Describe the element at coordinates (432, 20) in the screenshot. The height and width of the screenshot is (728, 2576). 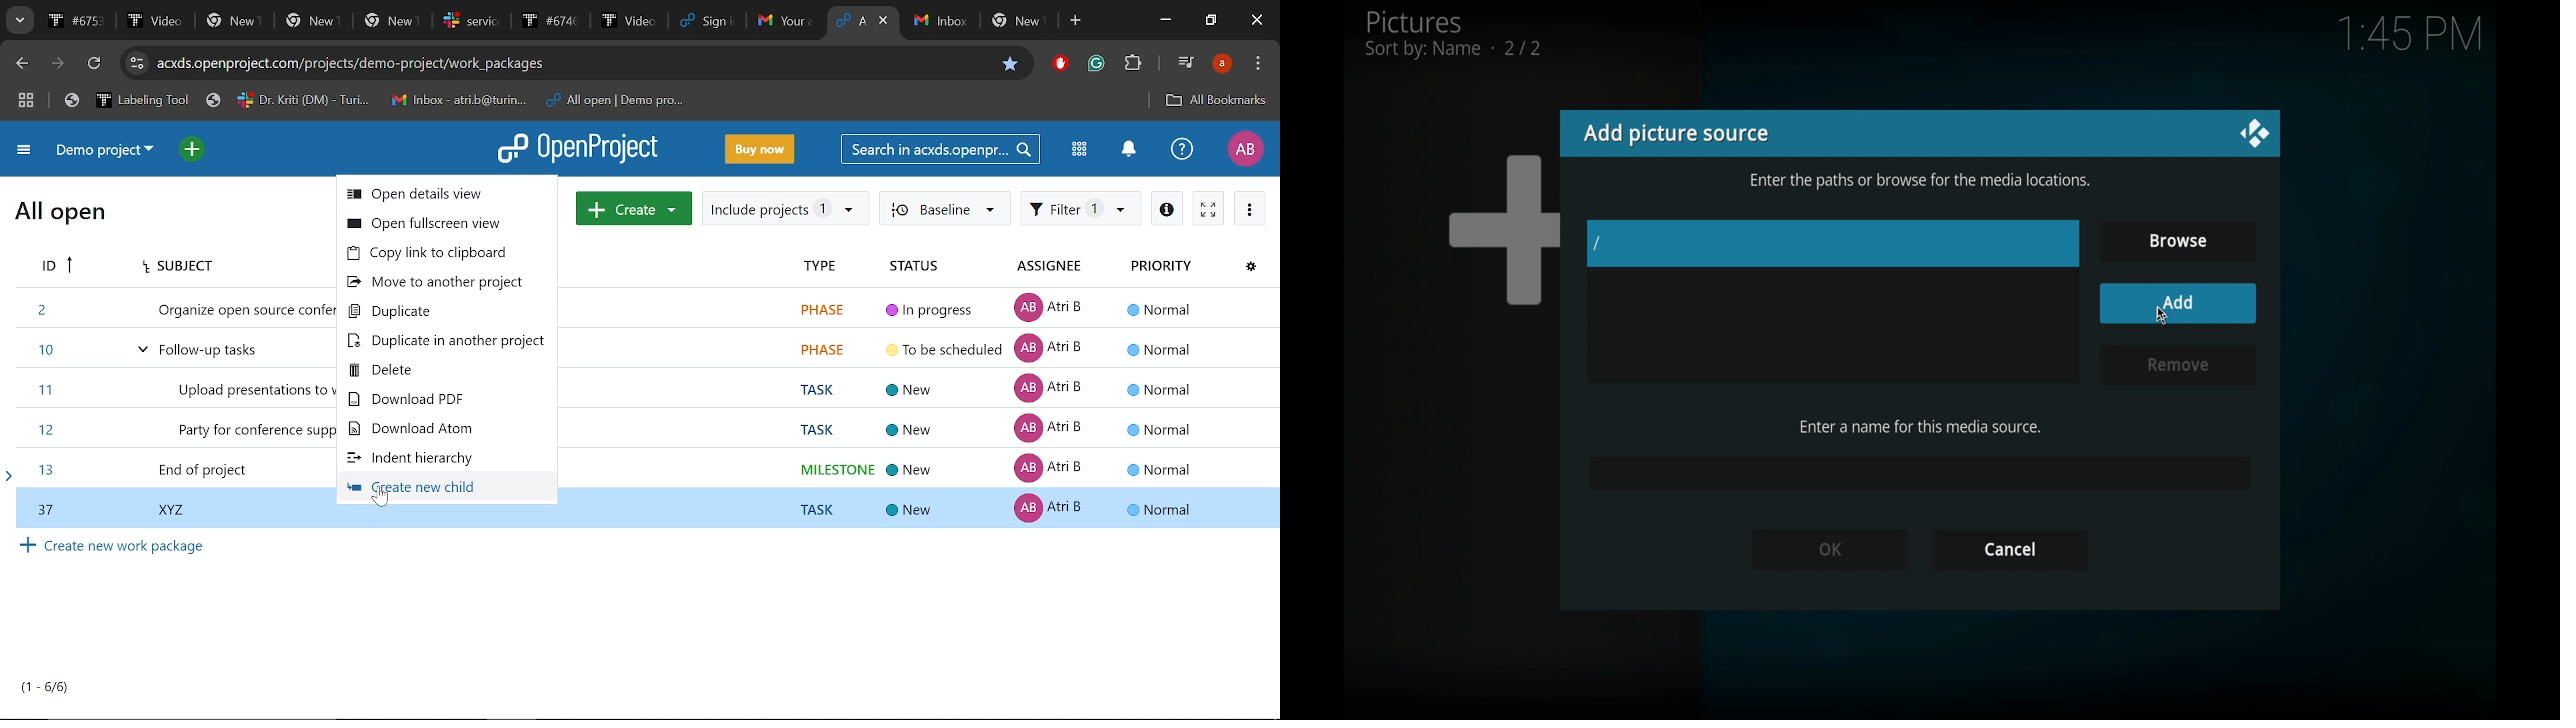
I see `Tabs` at that location.